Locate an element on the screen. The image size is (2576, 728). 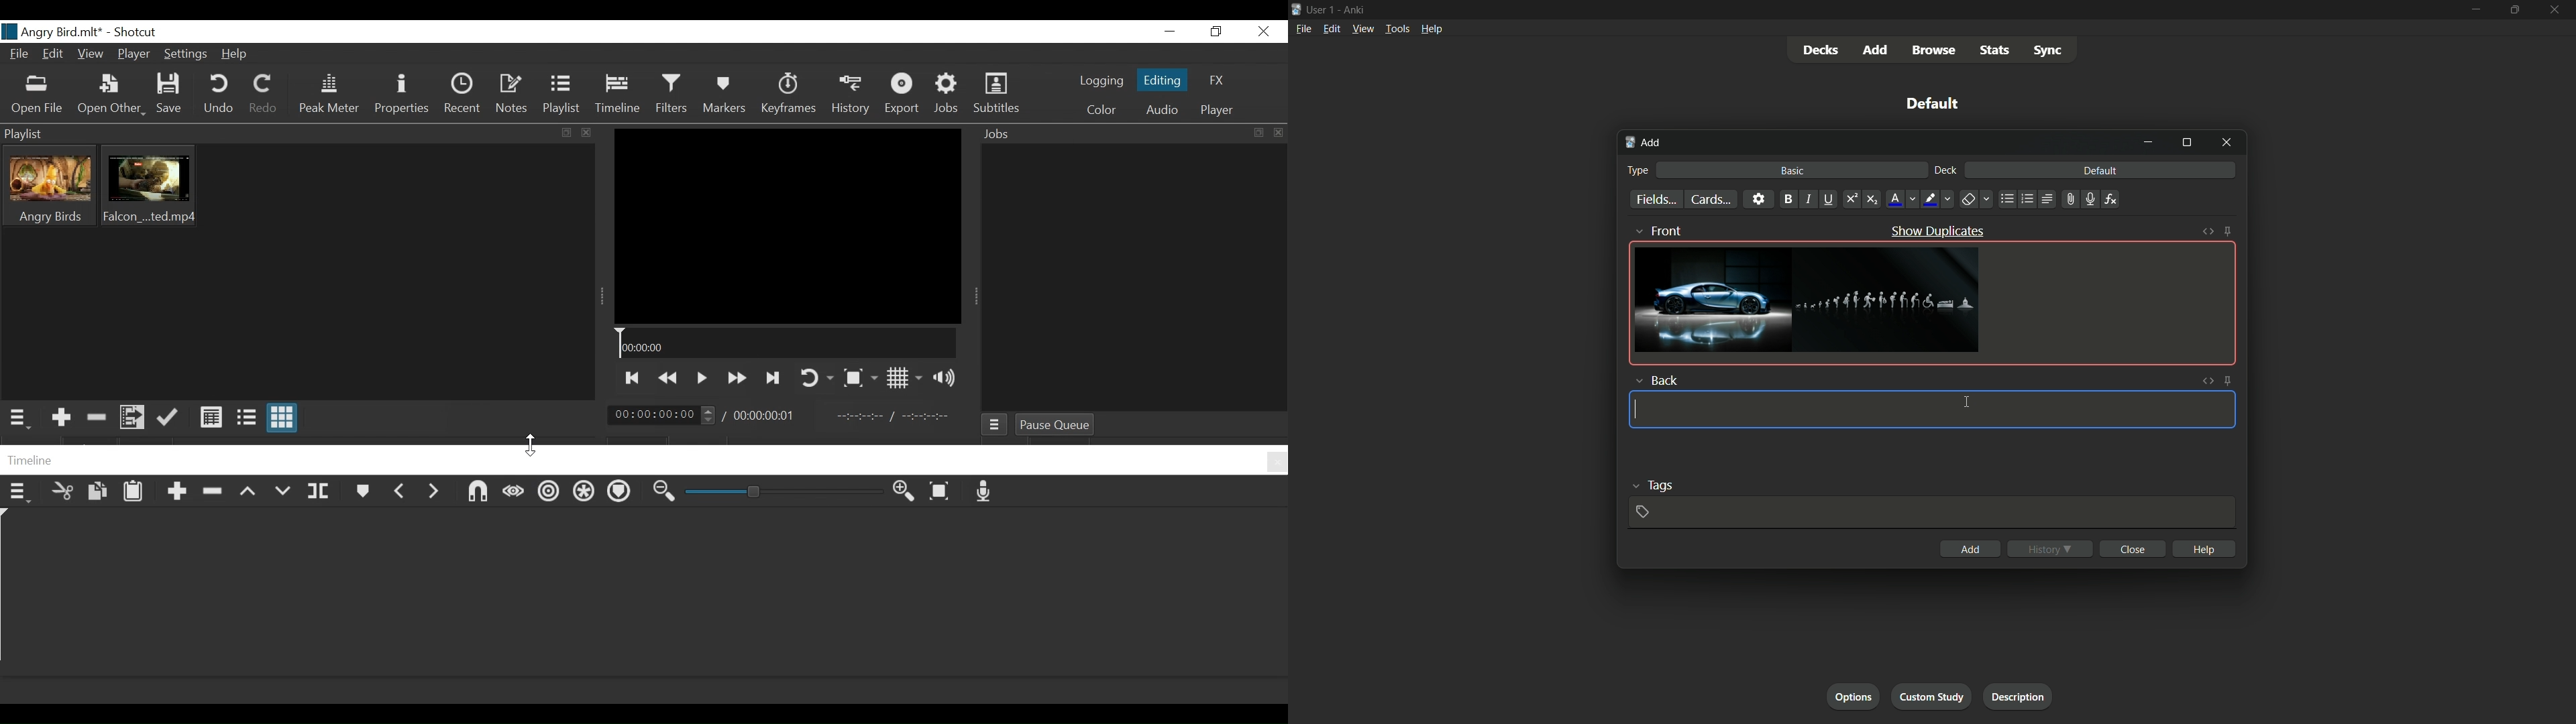
add is located at coordinates (1642, 142).